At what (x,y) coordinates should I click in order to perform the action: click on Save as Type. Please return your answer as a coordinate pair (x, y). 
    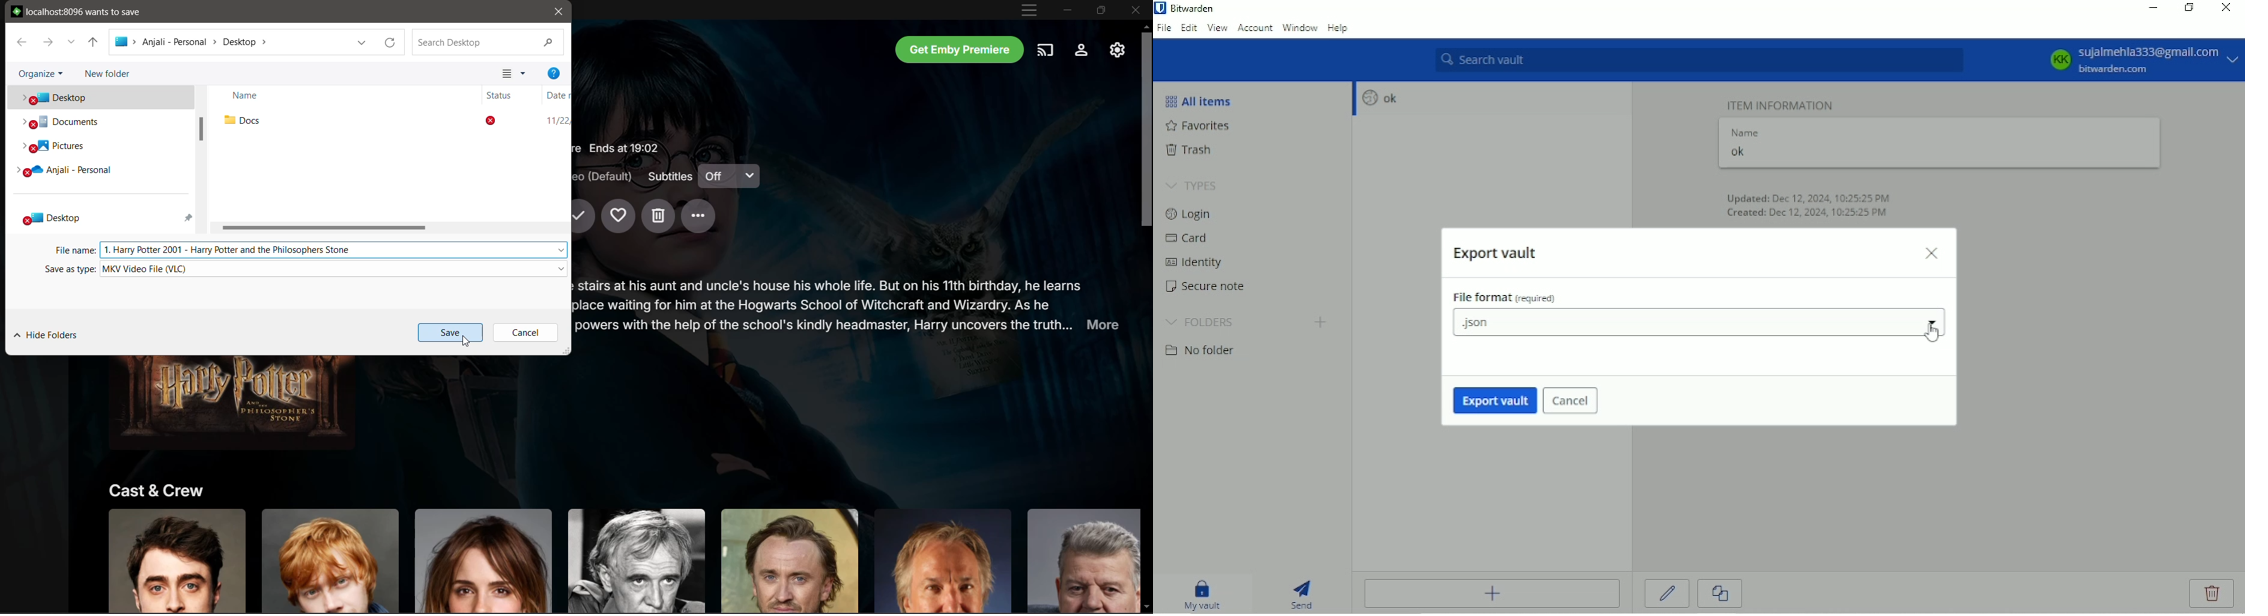
    Looking at the image, I should click on (69, 270).